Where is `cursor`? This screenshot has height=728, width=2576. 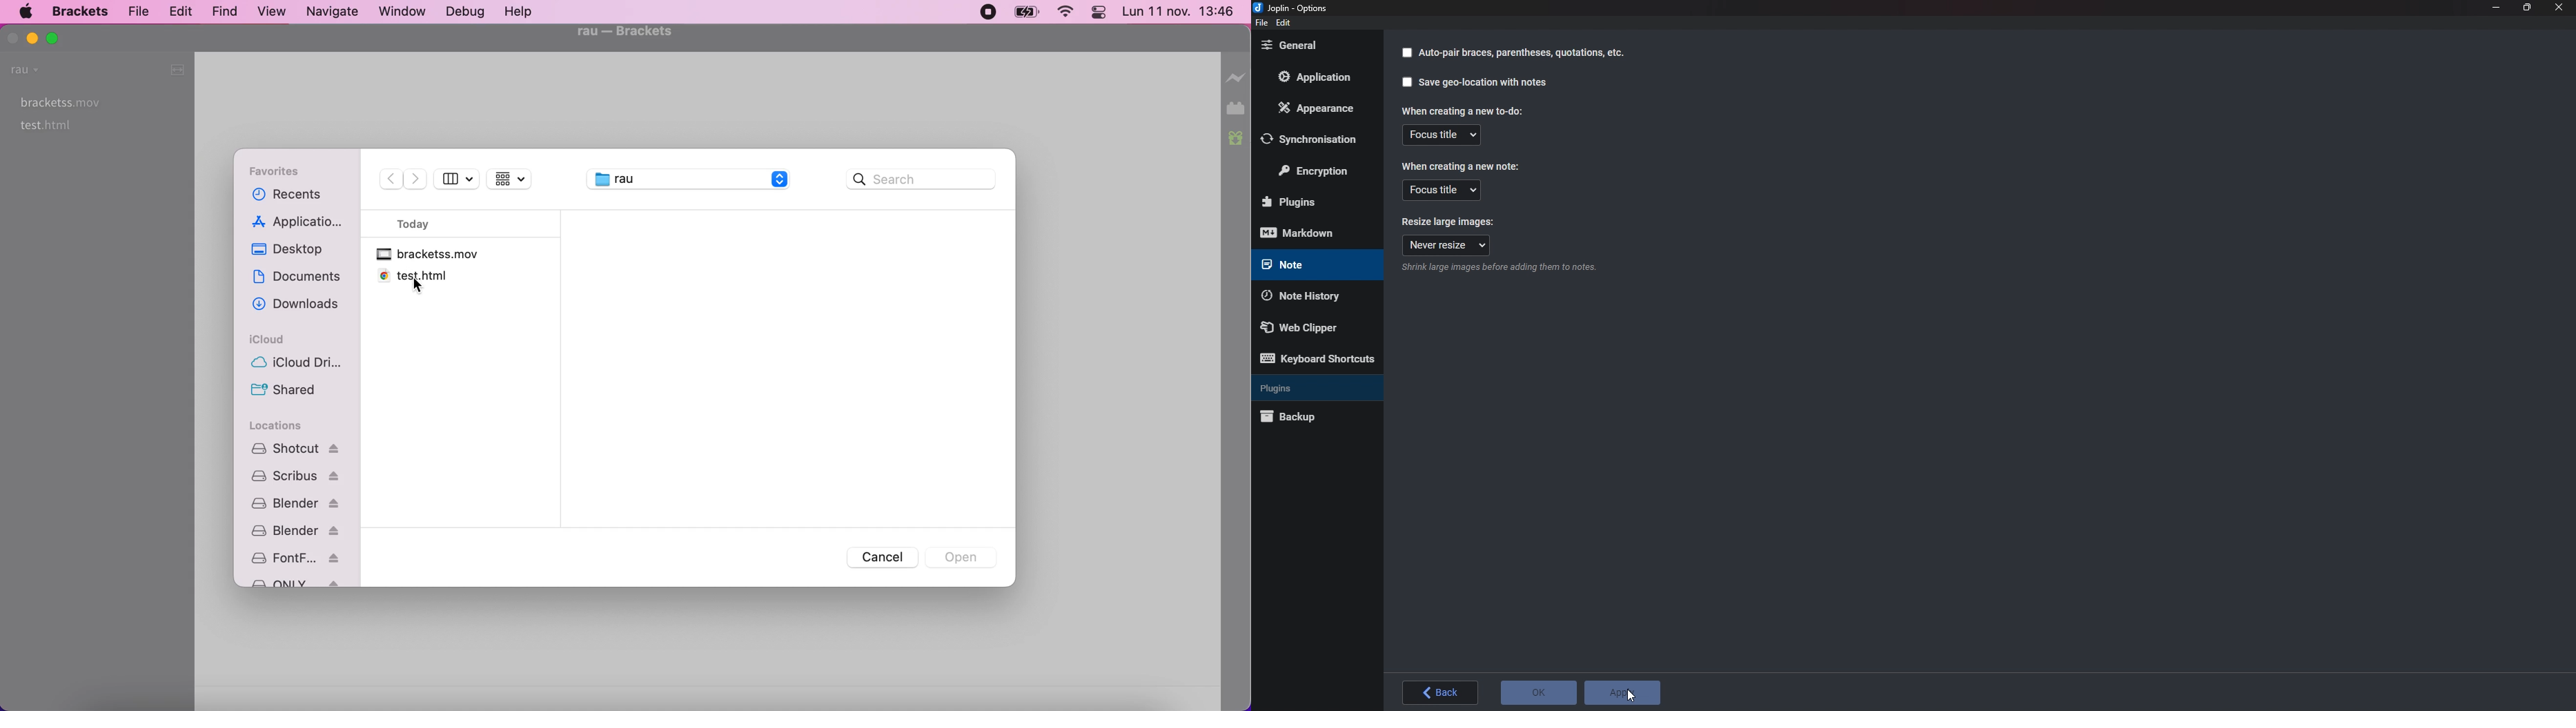 cursor is located at coordinates (1632, 695).